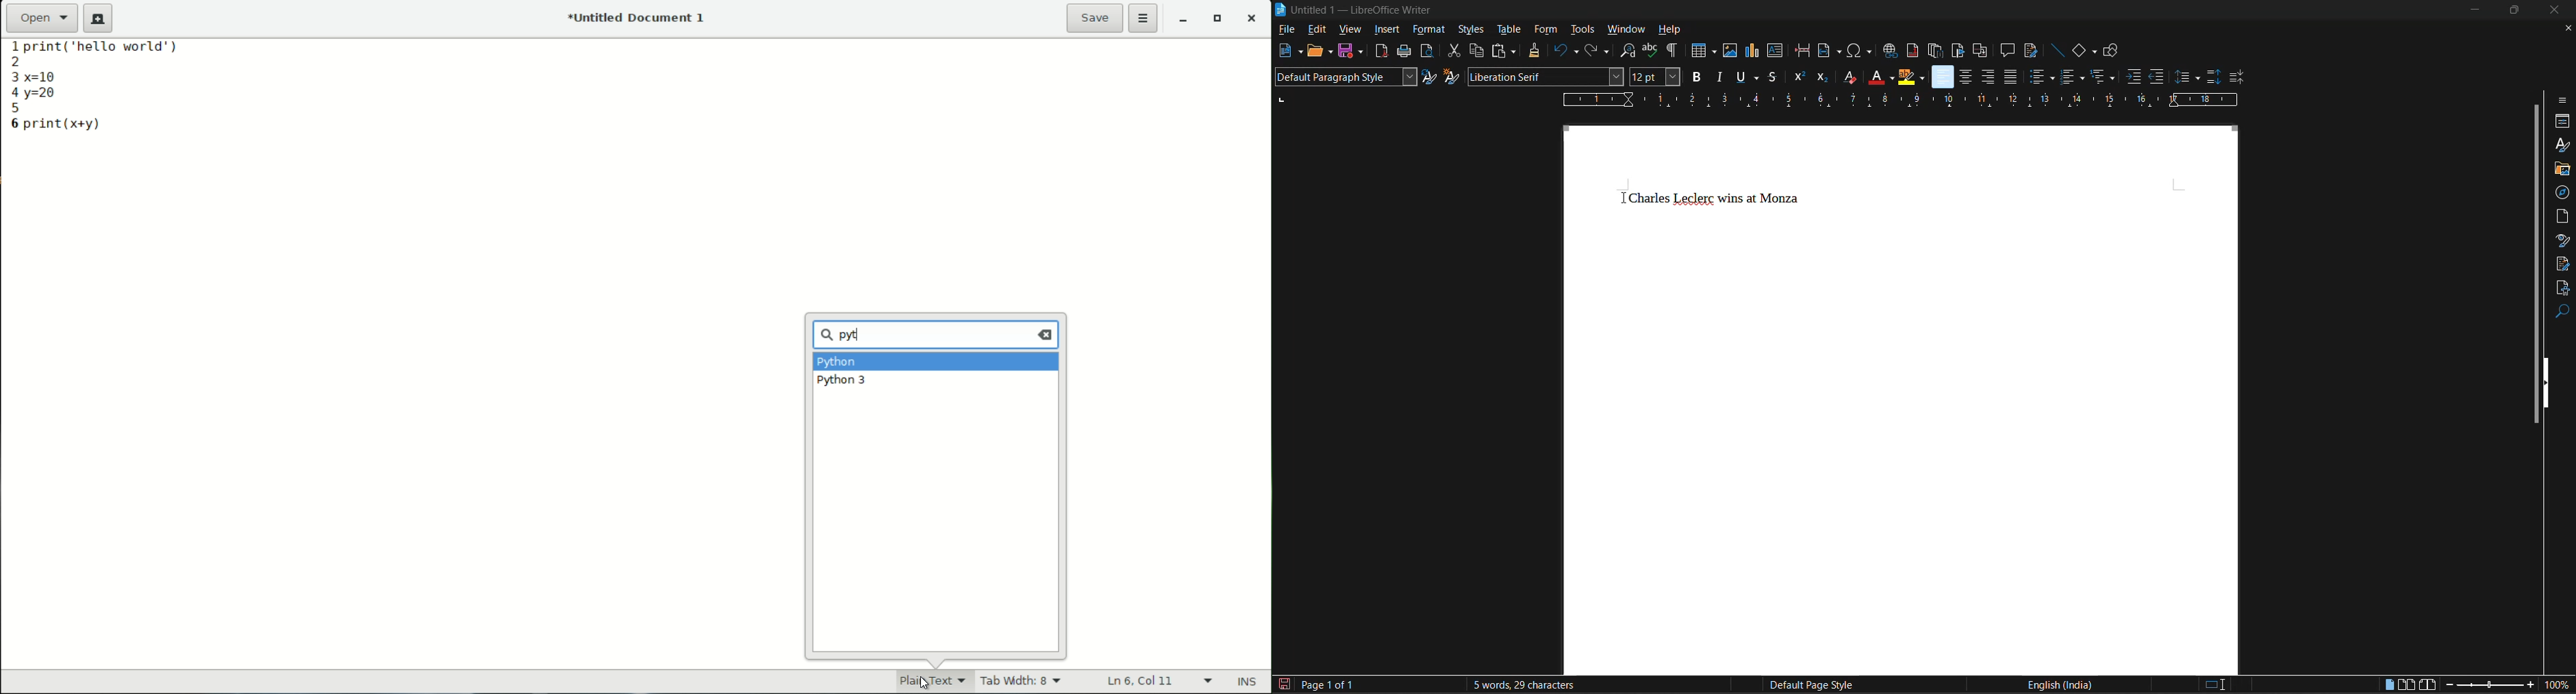 The height and width of the screenshot is (700, 2576). What do you see at coordinates (2556, 10) in the screenshot?
I see `close` at bounding box center [2556, 10].